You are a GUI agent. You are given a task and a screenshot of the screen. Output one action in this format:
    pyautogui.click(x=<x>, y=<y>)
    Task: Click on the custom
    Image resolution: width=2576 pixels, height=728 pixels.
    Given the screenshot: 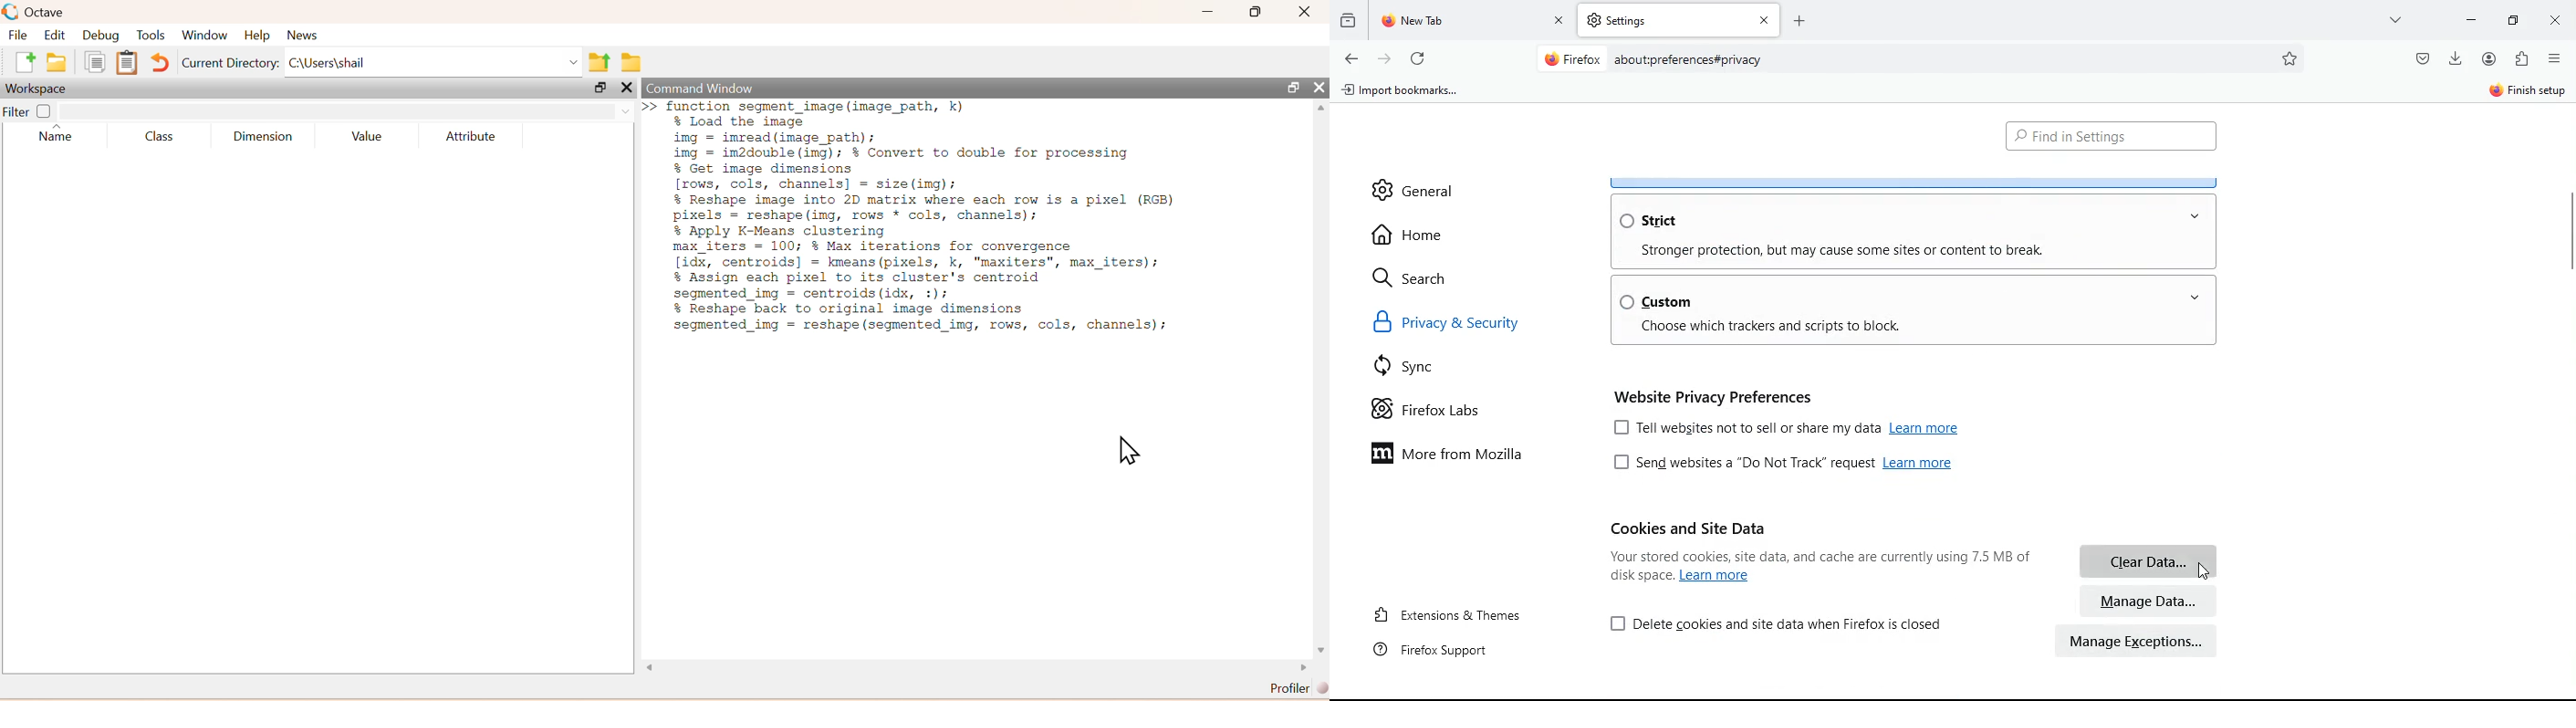 What is the action you would take?
    pyautogui.click(x=1660, y=301)
    